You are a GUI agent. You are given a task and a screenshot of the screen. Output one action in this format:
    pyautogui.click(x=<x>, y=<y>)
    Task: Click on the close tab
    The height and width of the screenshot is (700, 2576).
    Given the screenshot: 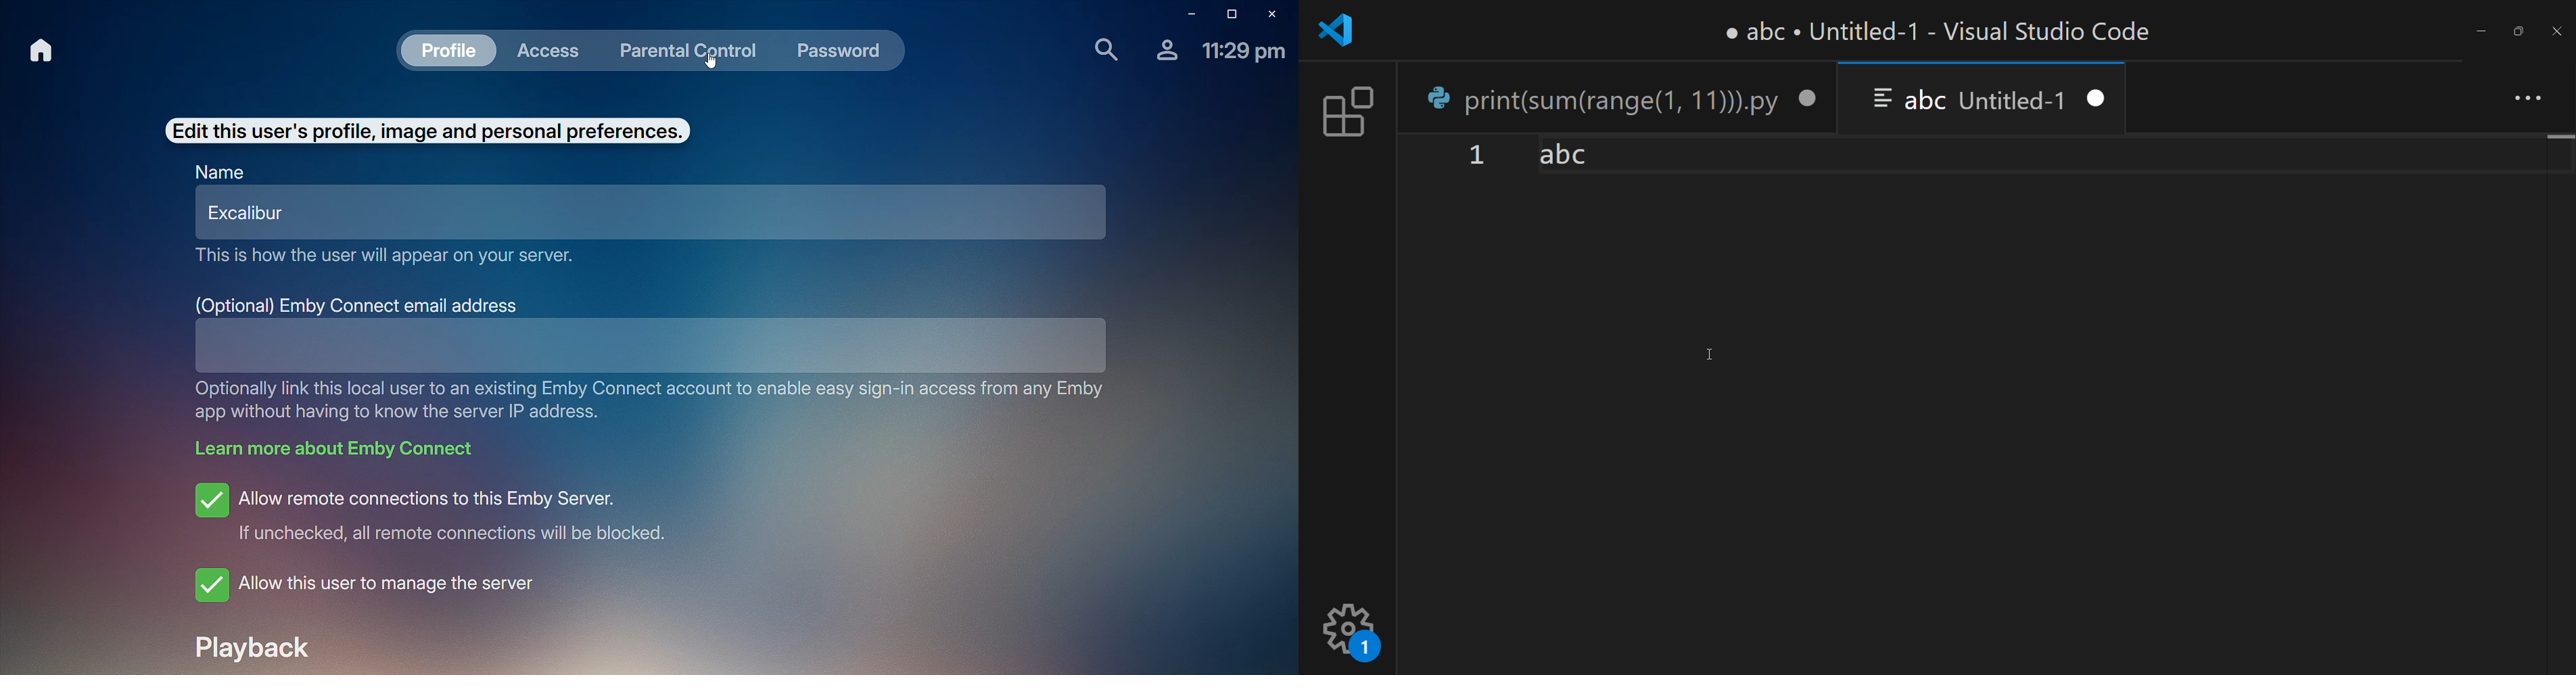 What is the action you would take?
    pyautogui.click(x=2100, y=101)
    